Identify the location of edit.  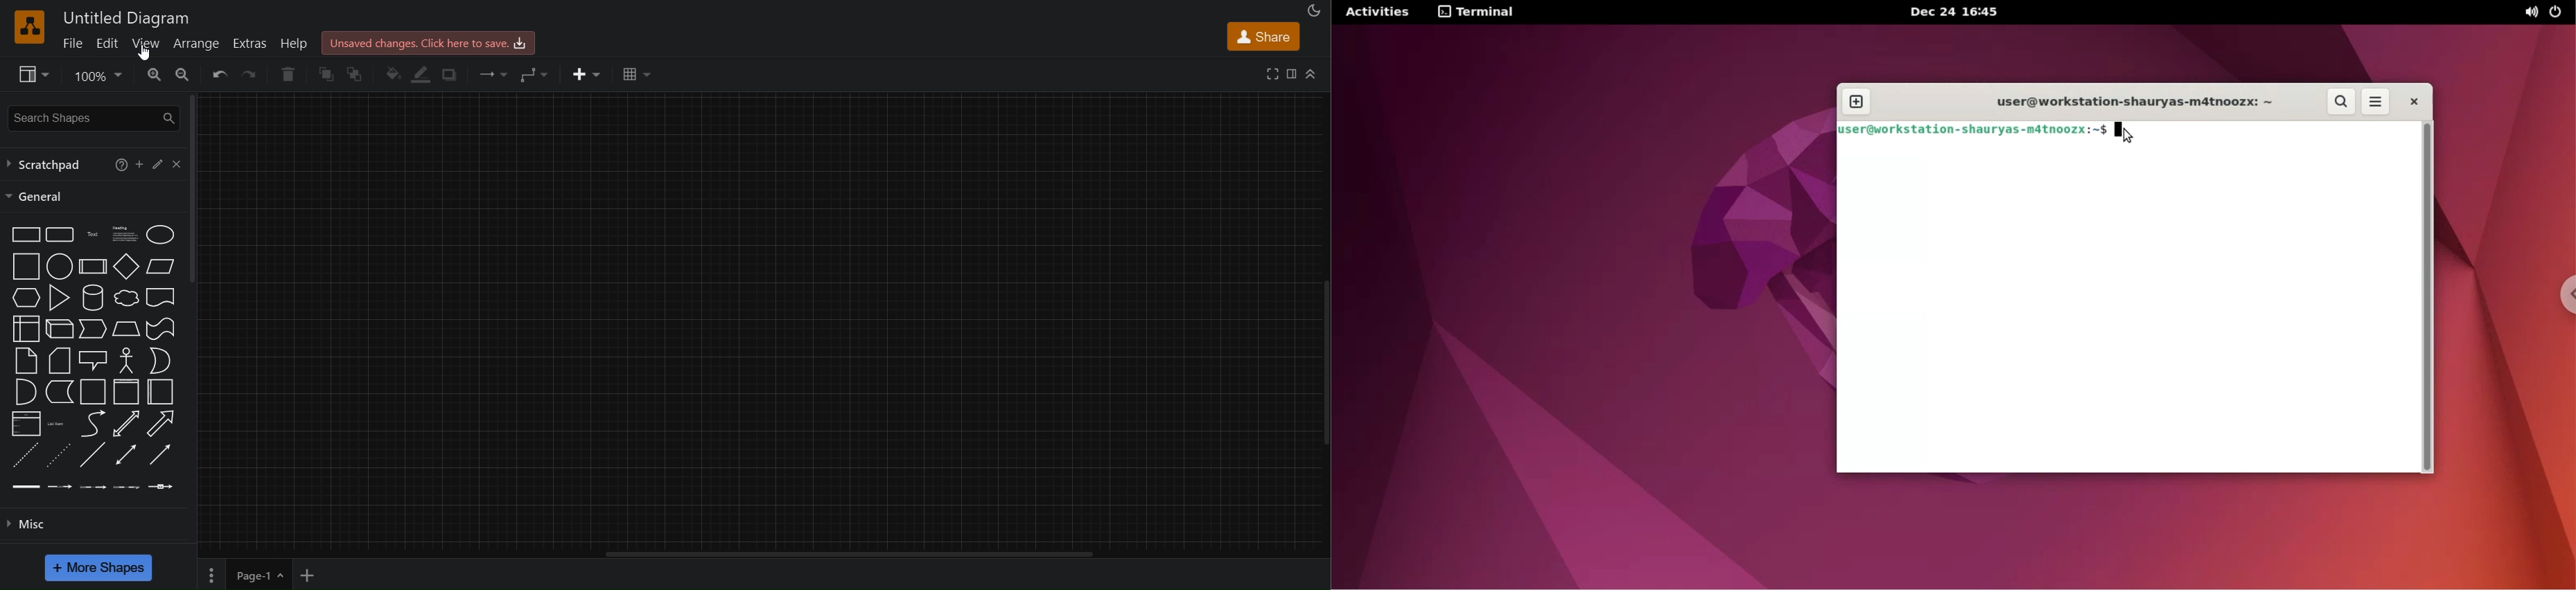
(163, 167).